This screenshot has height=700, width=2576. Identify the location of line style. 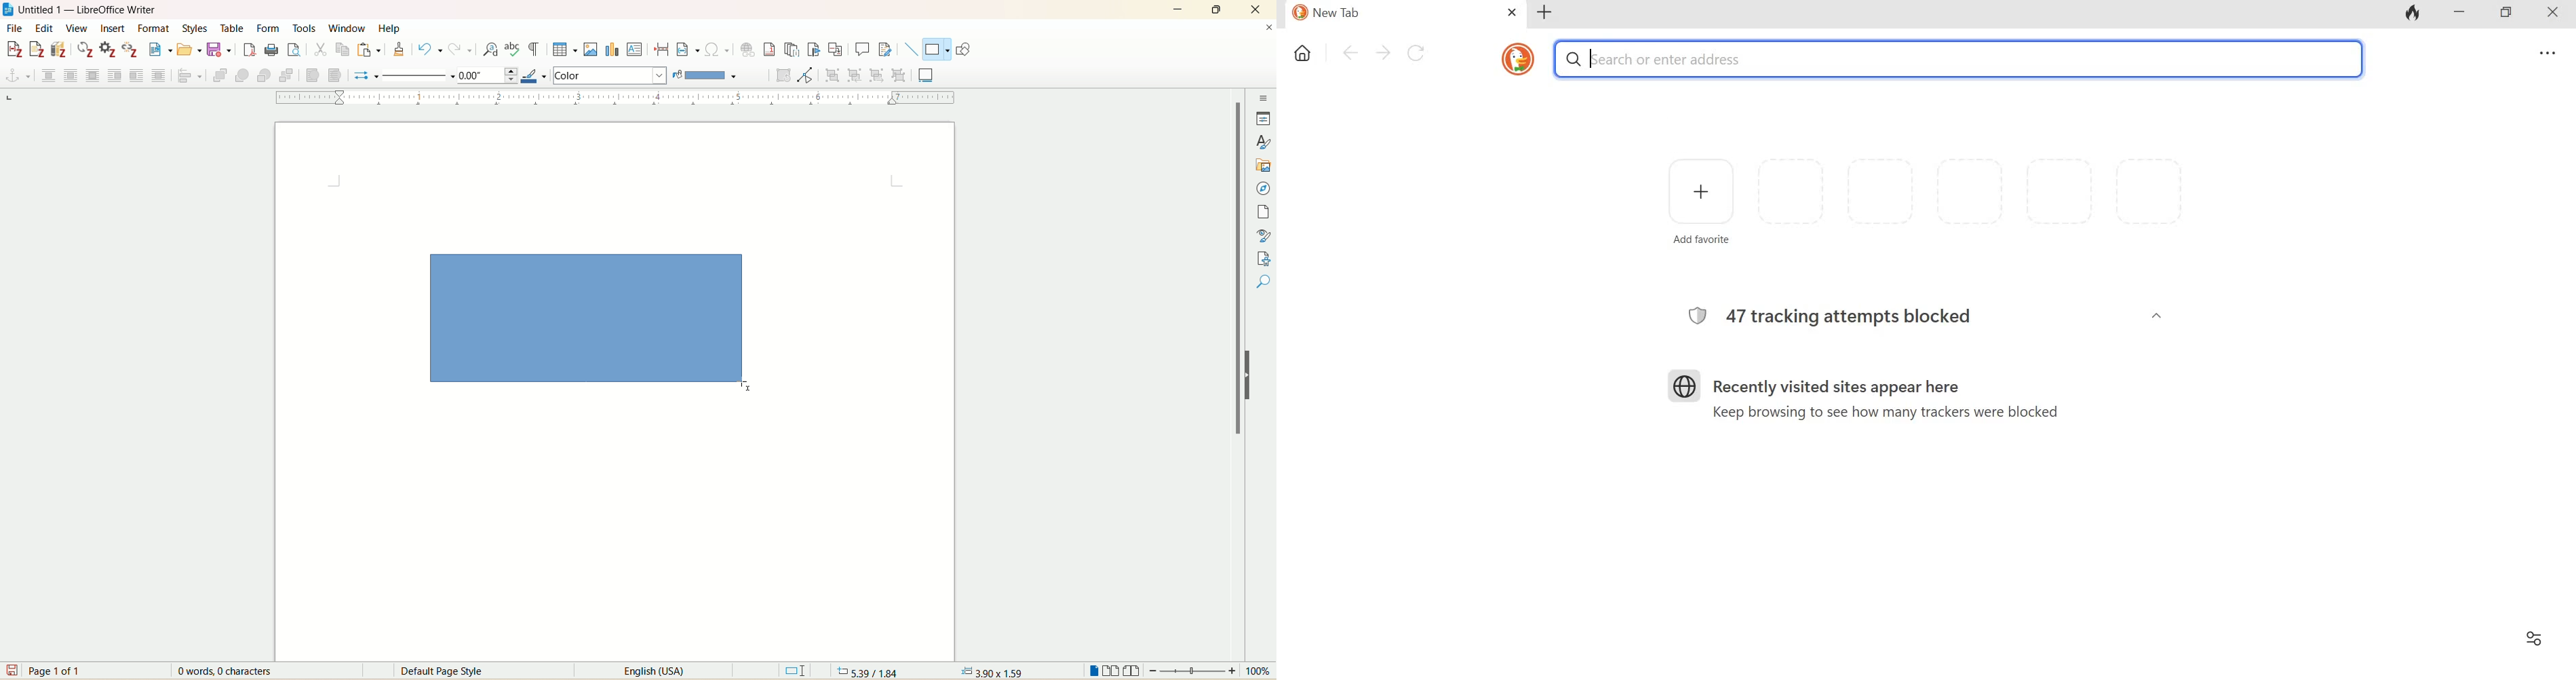
(420, 75).